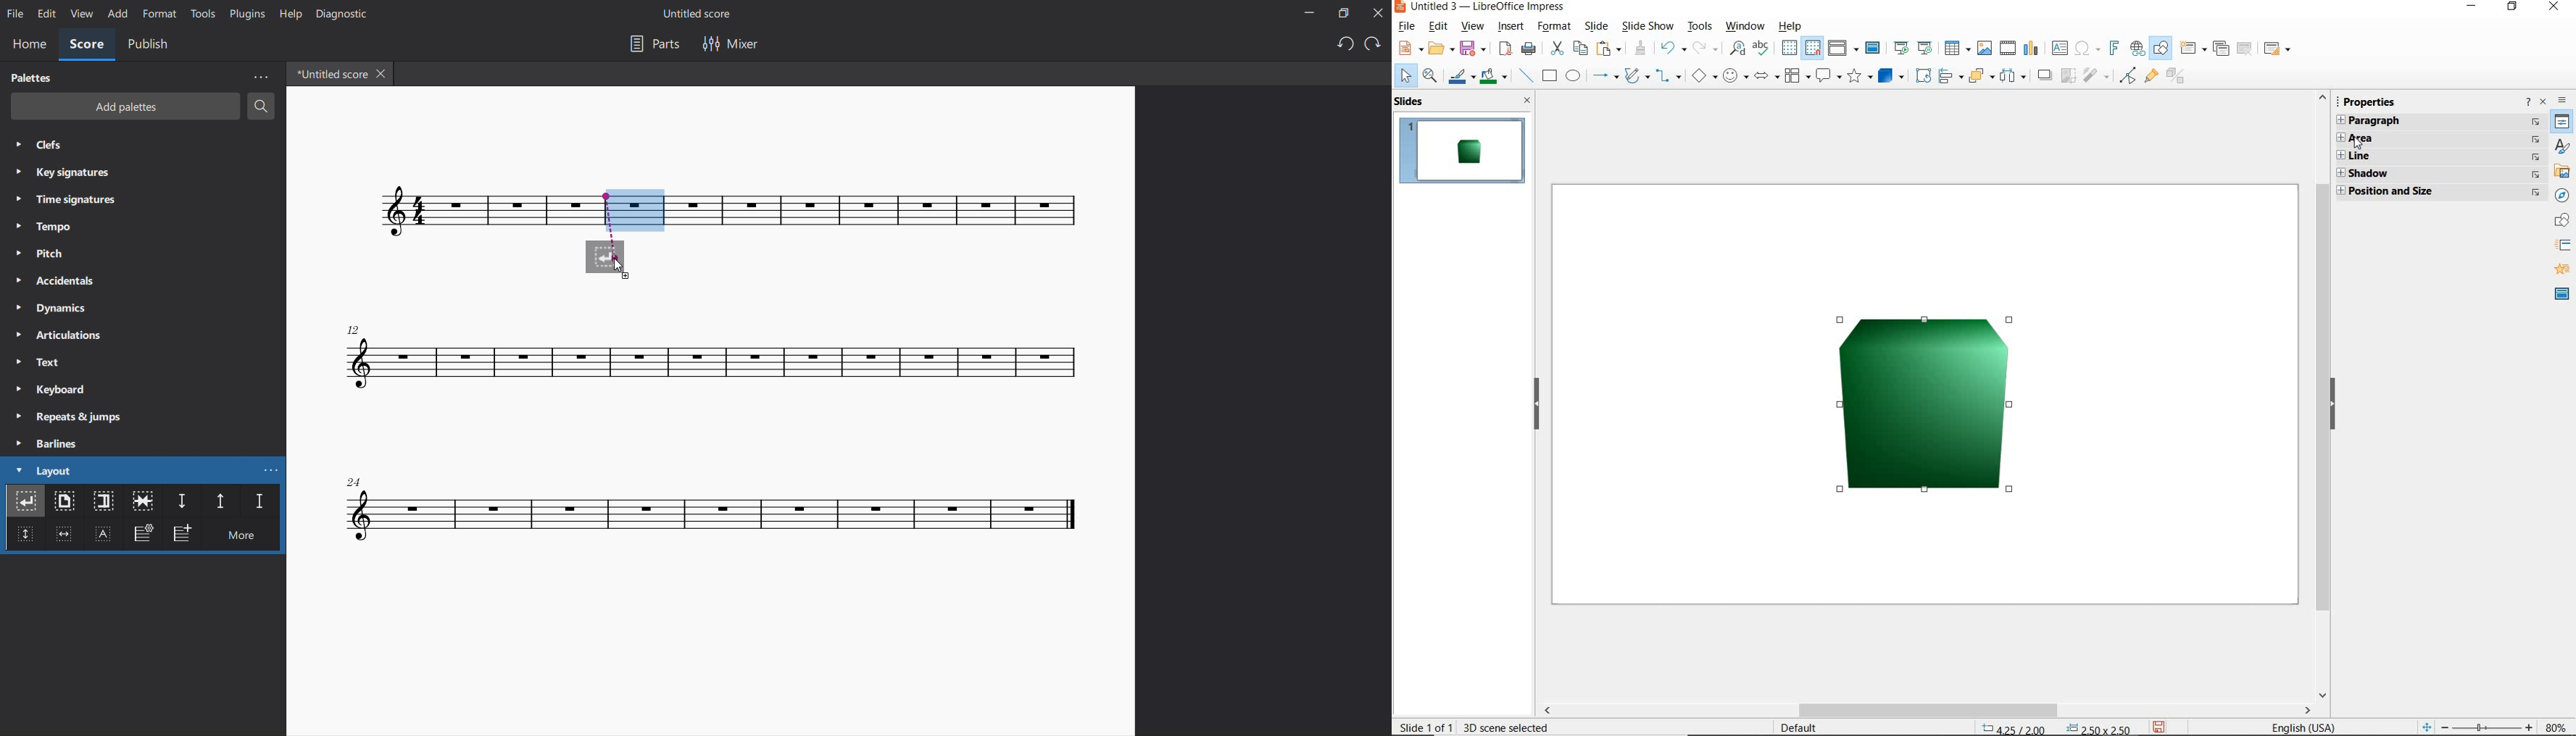 This screenshot has height=756, width=2576. Describe the element at coordinates (1981, 76) in the screenshot. I see `ARRANGE` at that location.